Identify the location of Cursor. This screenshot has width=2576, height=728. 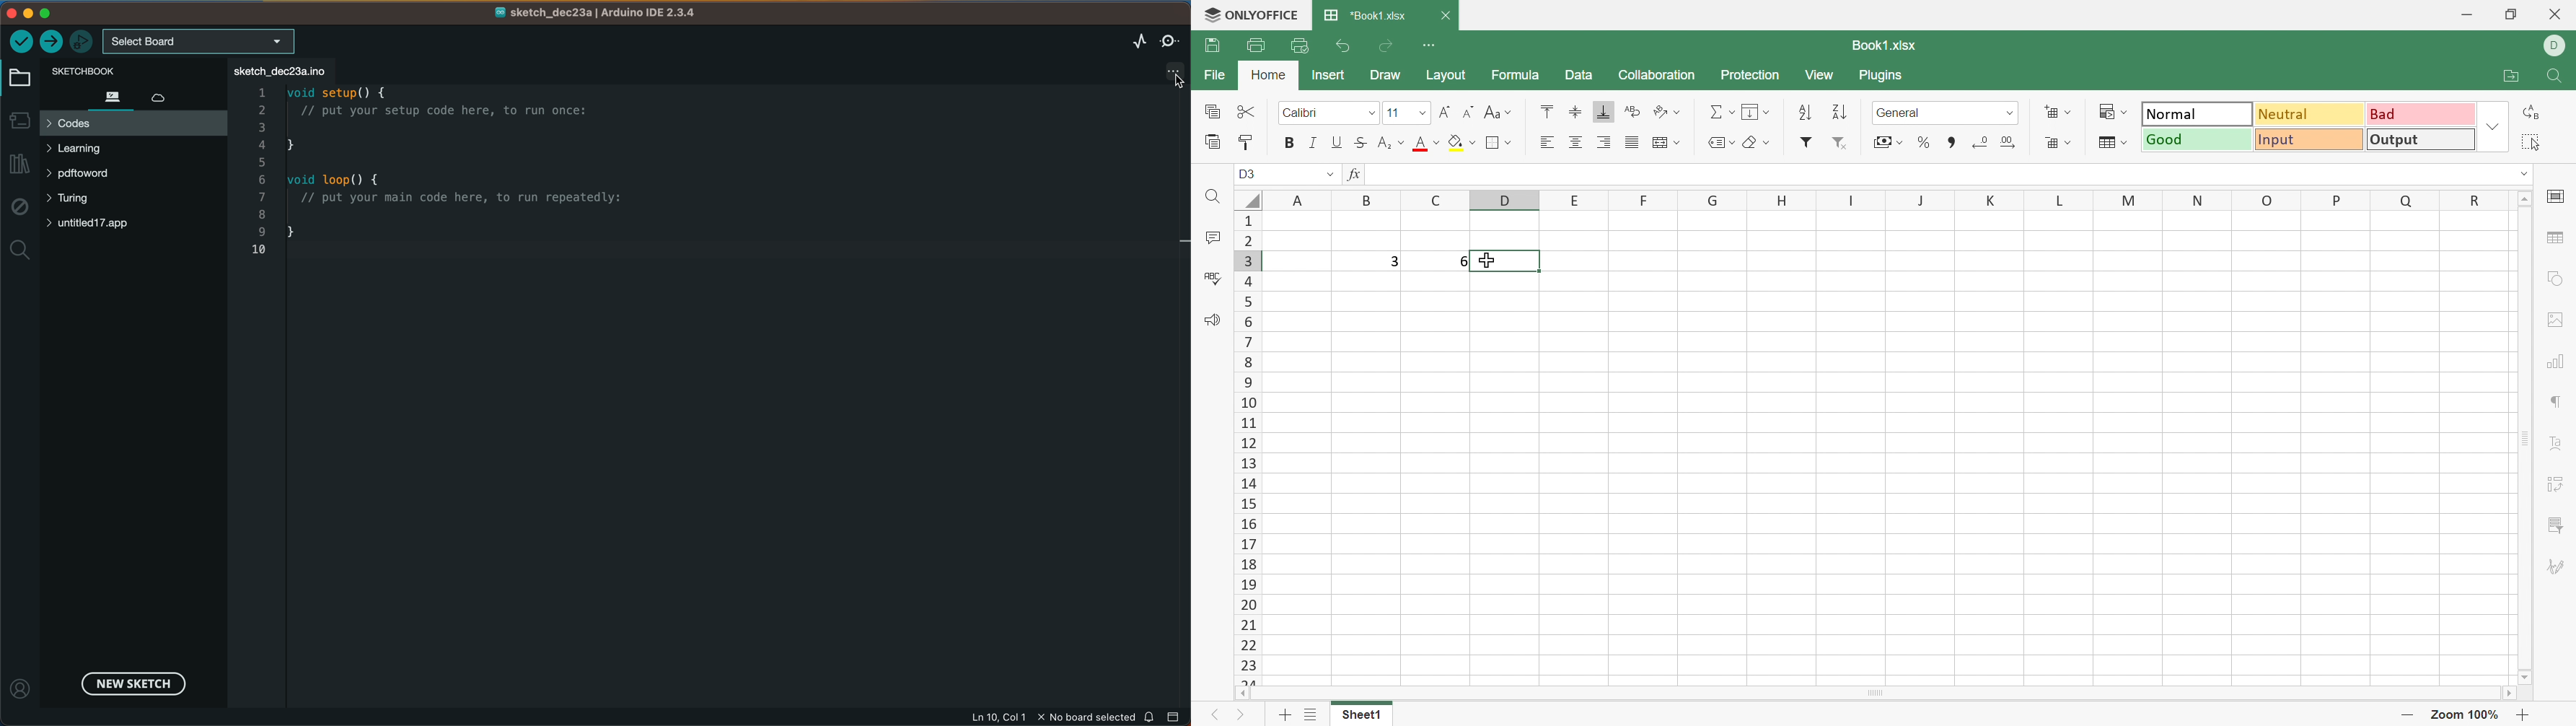
(1486, 258).